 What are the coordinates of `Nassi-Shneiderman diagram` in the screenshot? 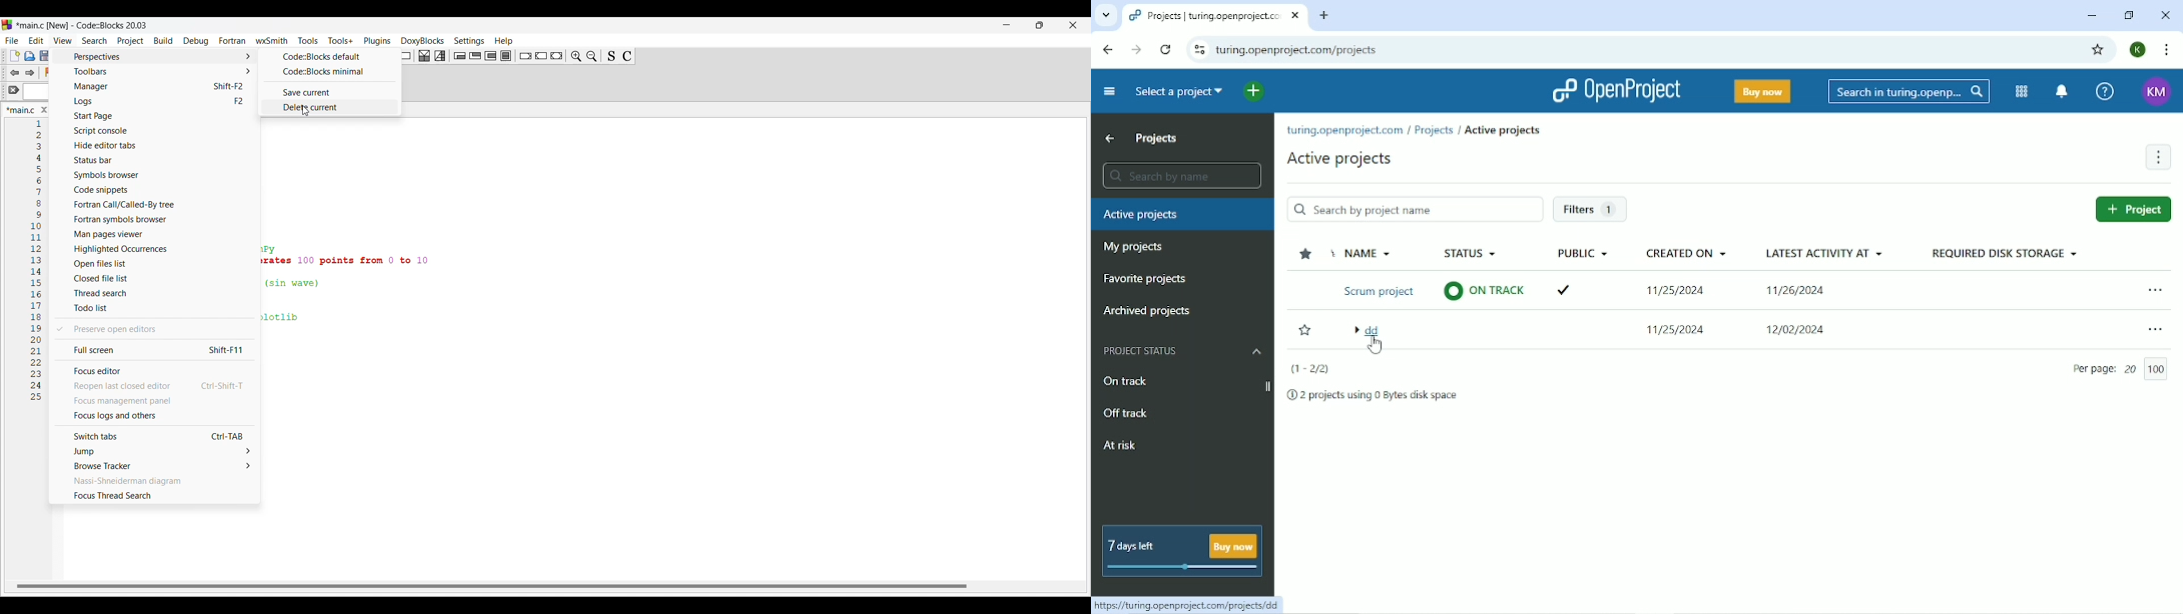 It's located at (154, 480).